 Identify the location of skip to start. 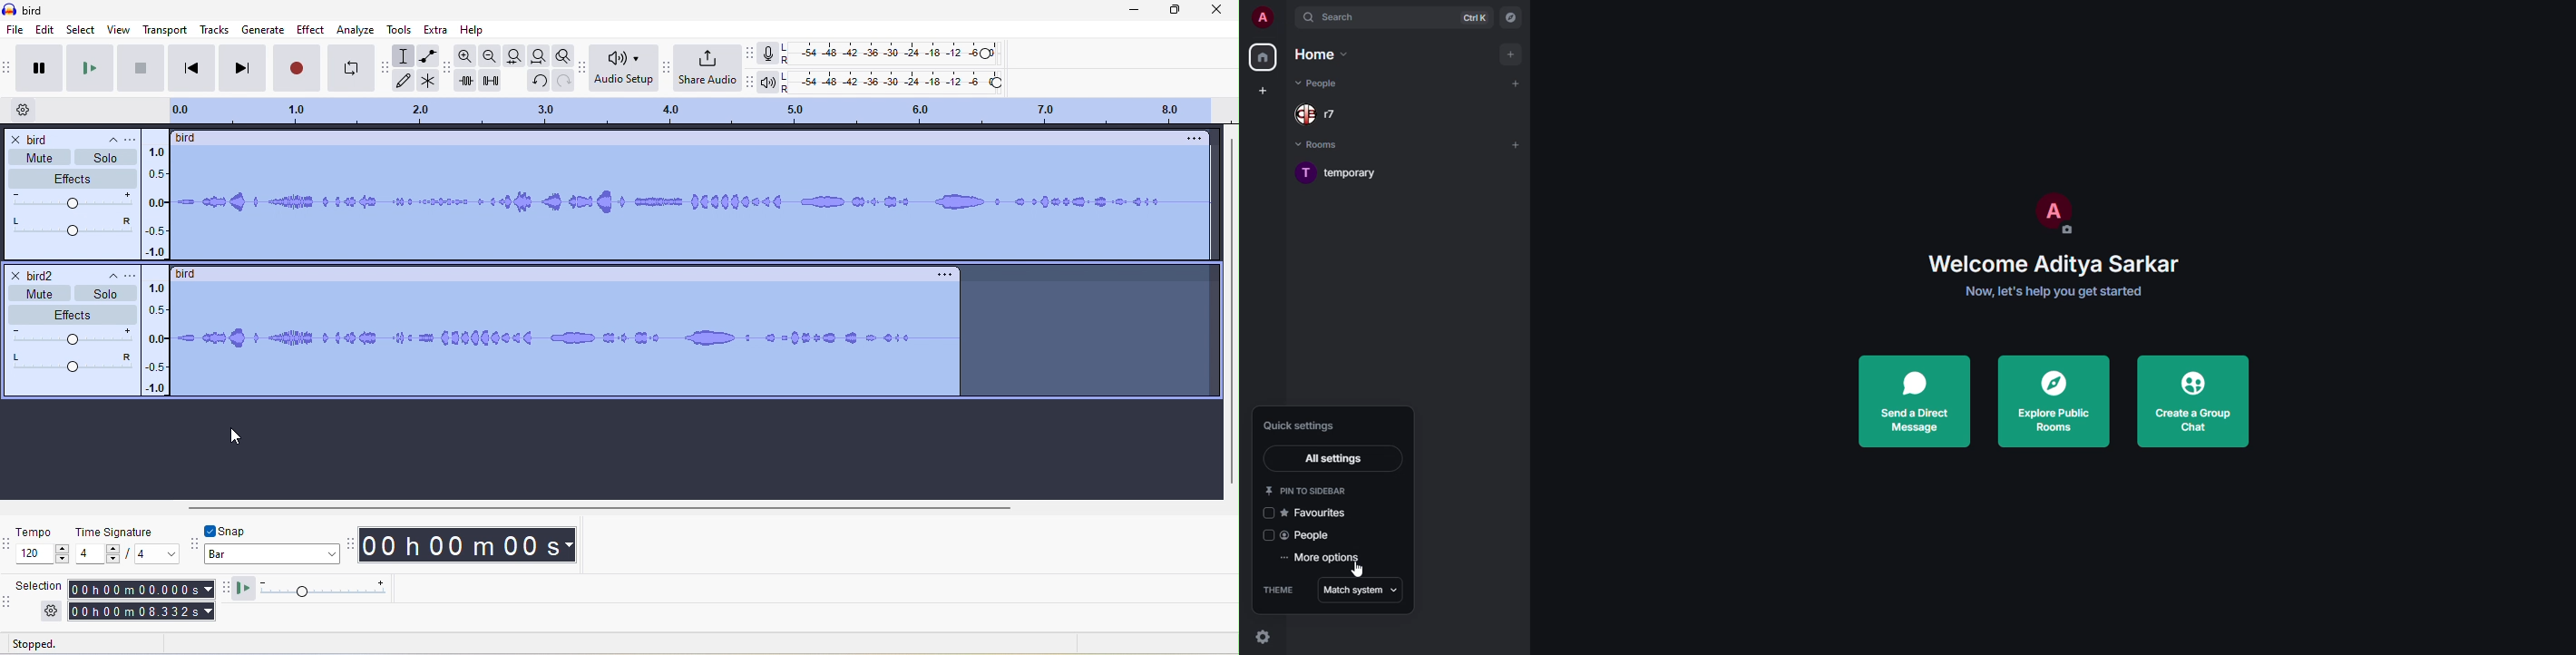
(193, 67).